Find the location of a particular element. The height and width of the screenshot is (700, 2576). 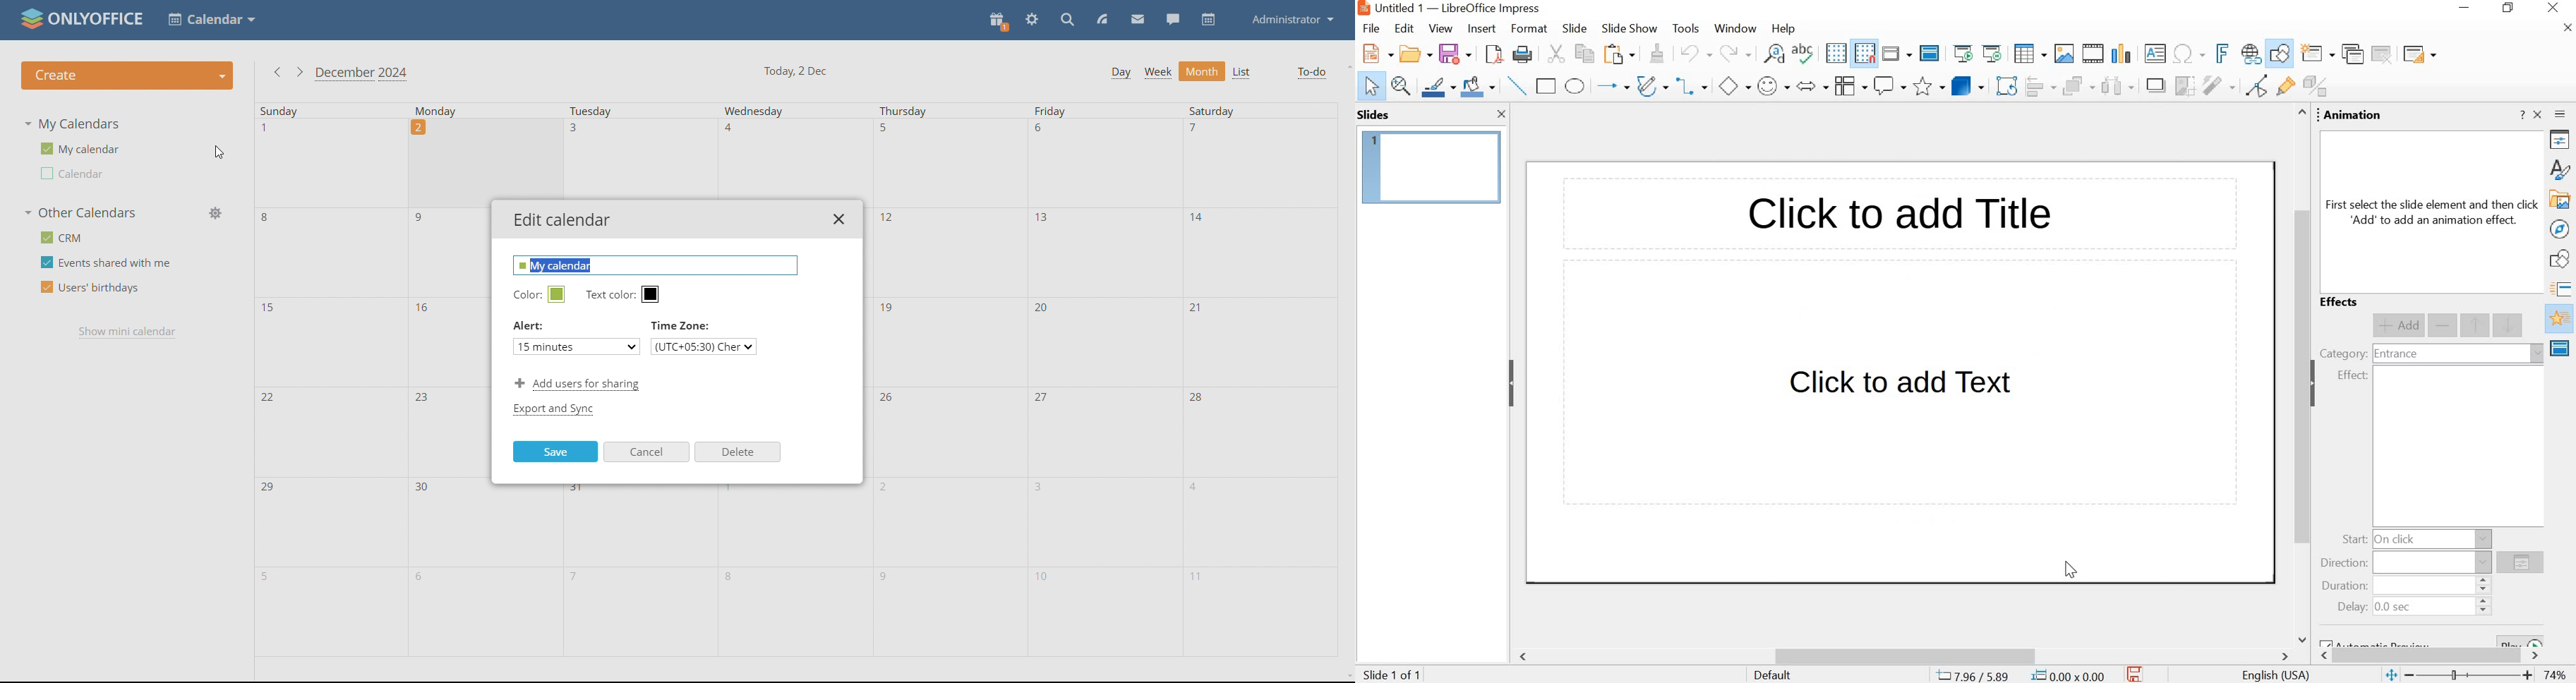

cursor is located at coordinates (2071, 569).